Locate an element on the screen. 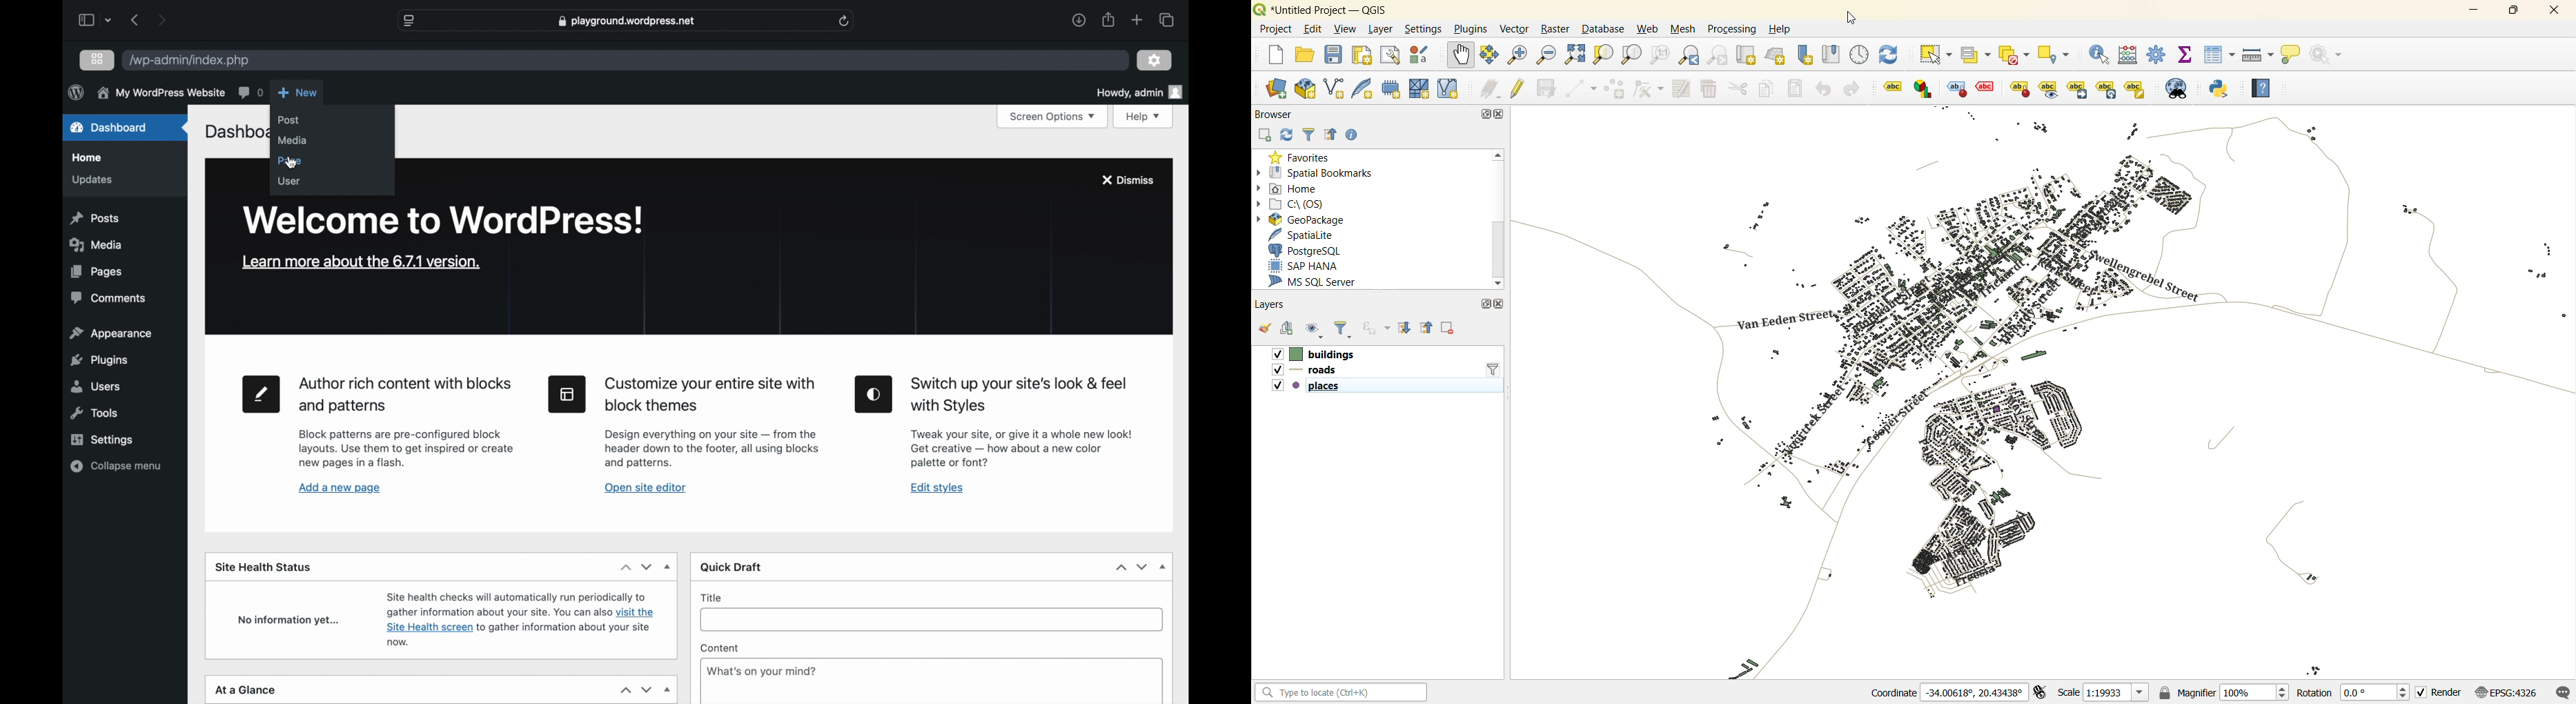 The image size is (2576, 728). highlight pinned labels, diagrams and callouts is located at coordinates (1955, 89).